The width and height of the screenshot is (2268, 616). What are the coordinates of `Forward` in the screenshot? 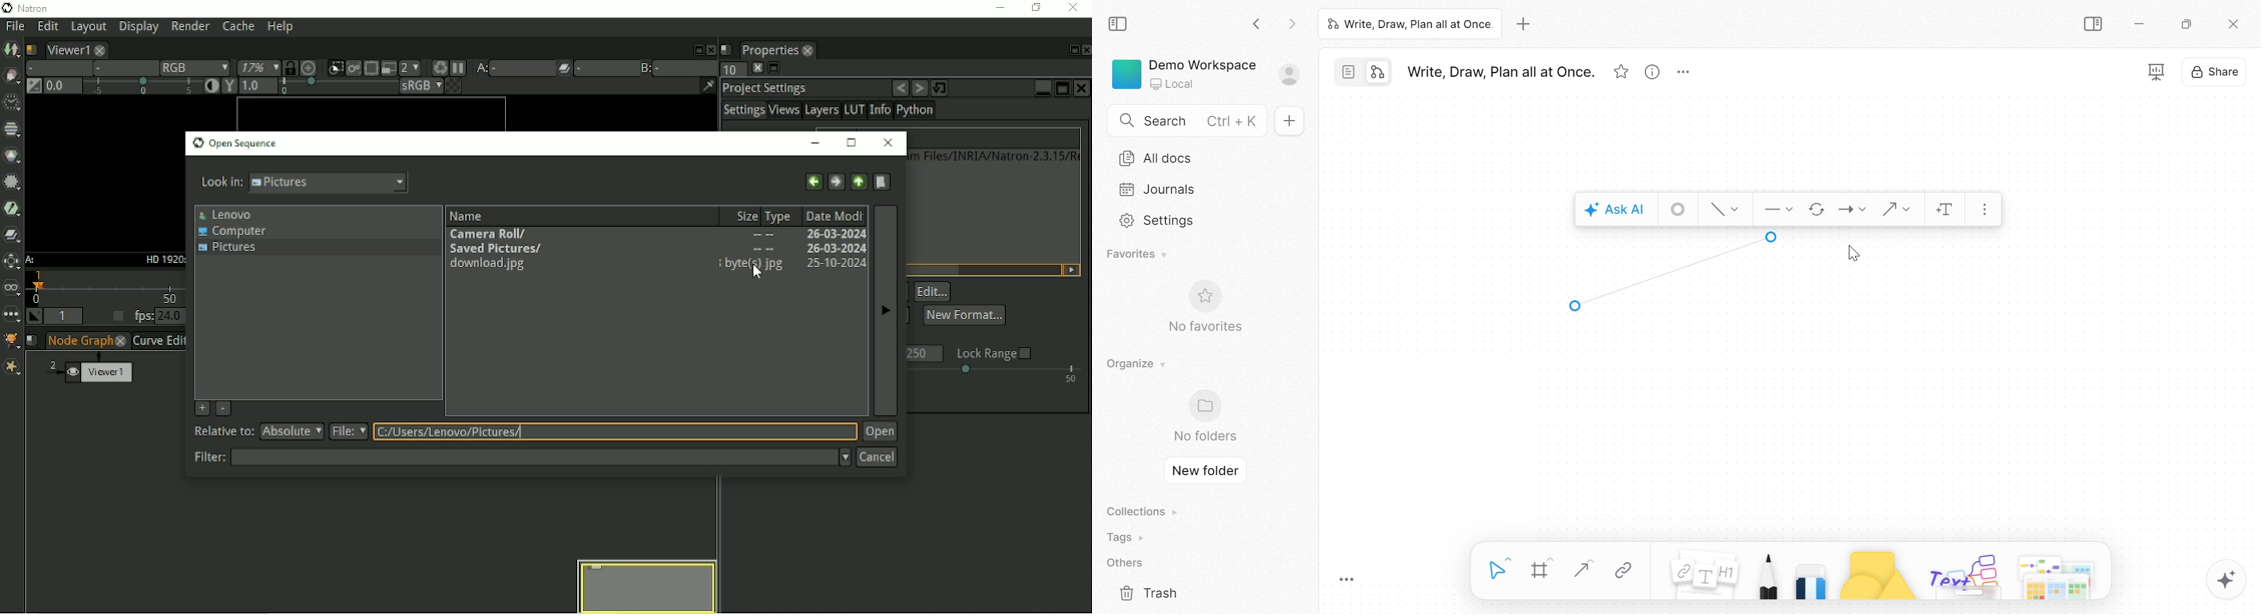 It's located at (1292, 26).